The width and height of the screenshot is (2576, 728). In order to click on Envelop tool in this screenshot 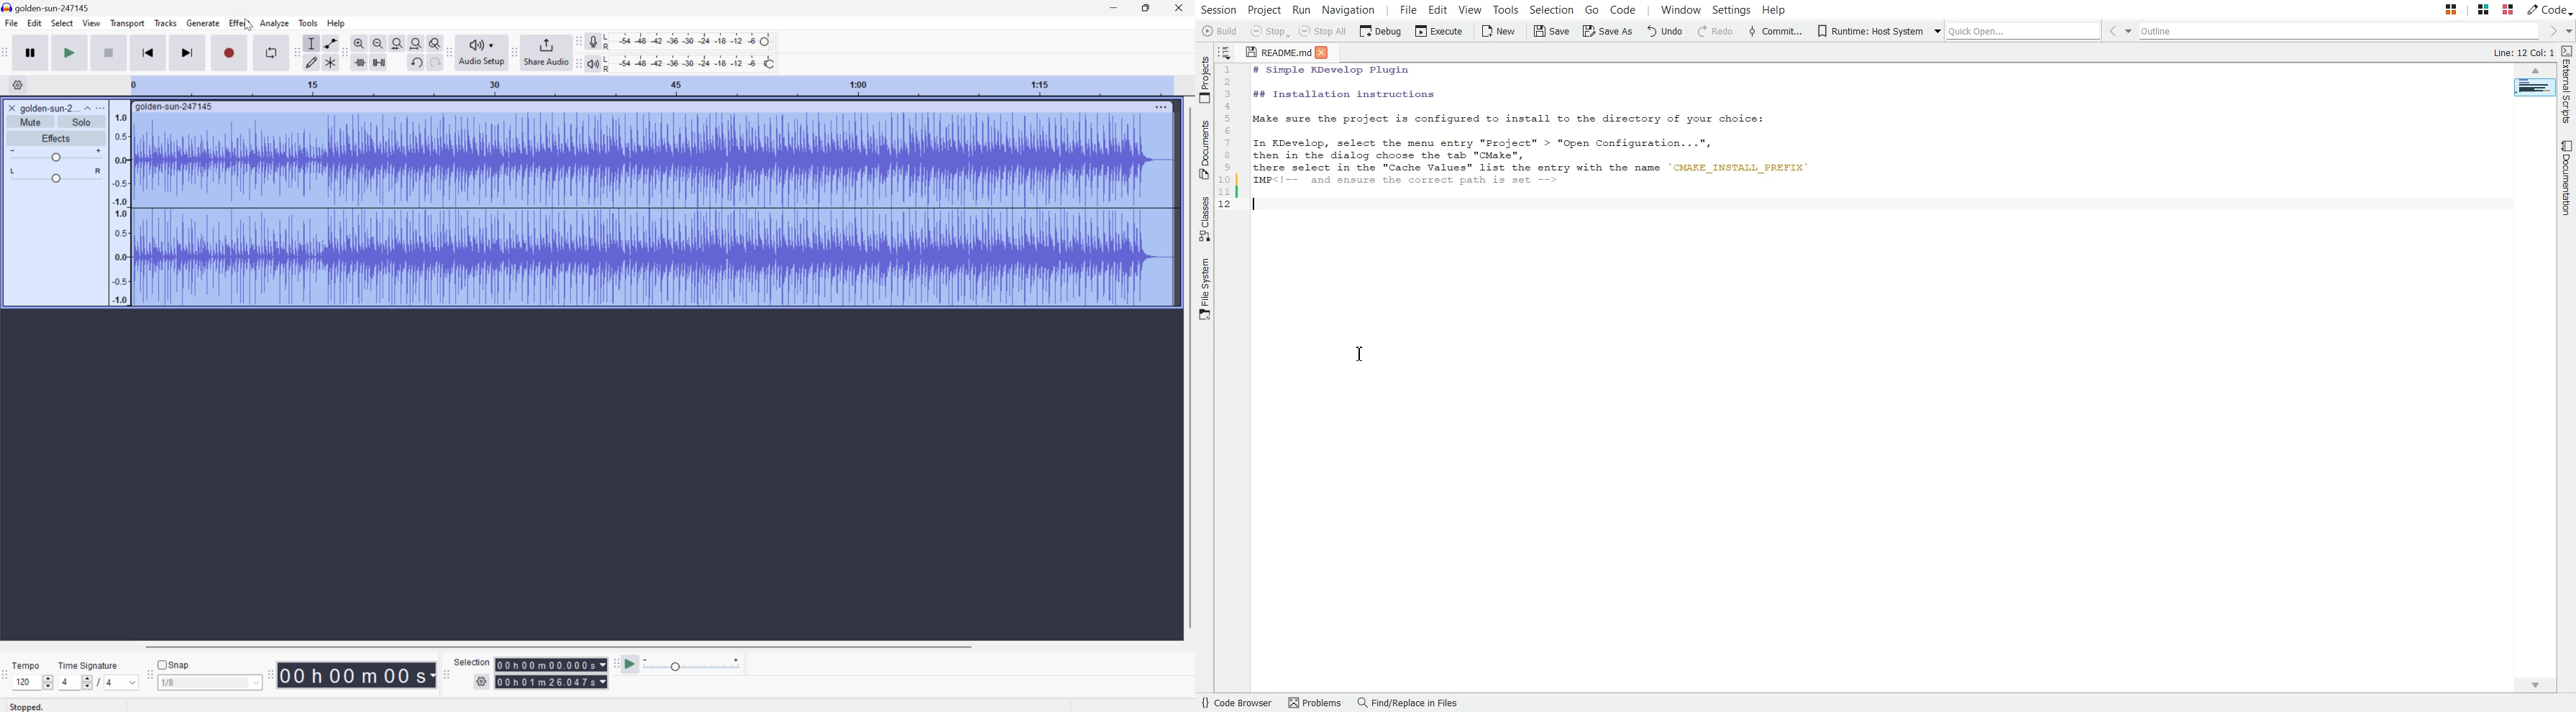, I will do `click(328, 43)`.